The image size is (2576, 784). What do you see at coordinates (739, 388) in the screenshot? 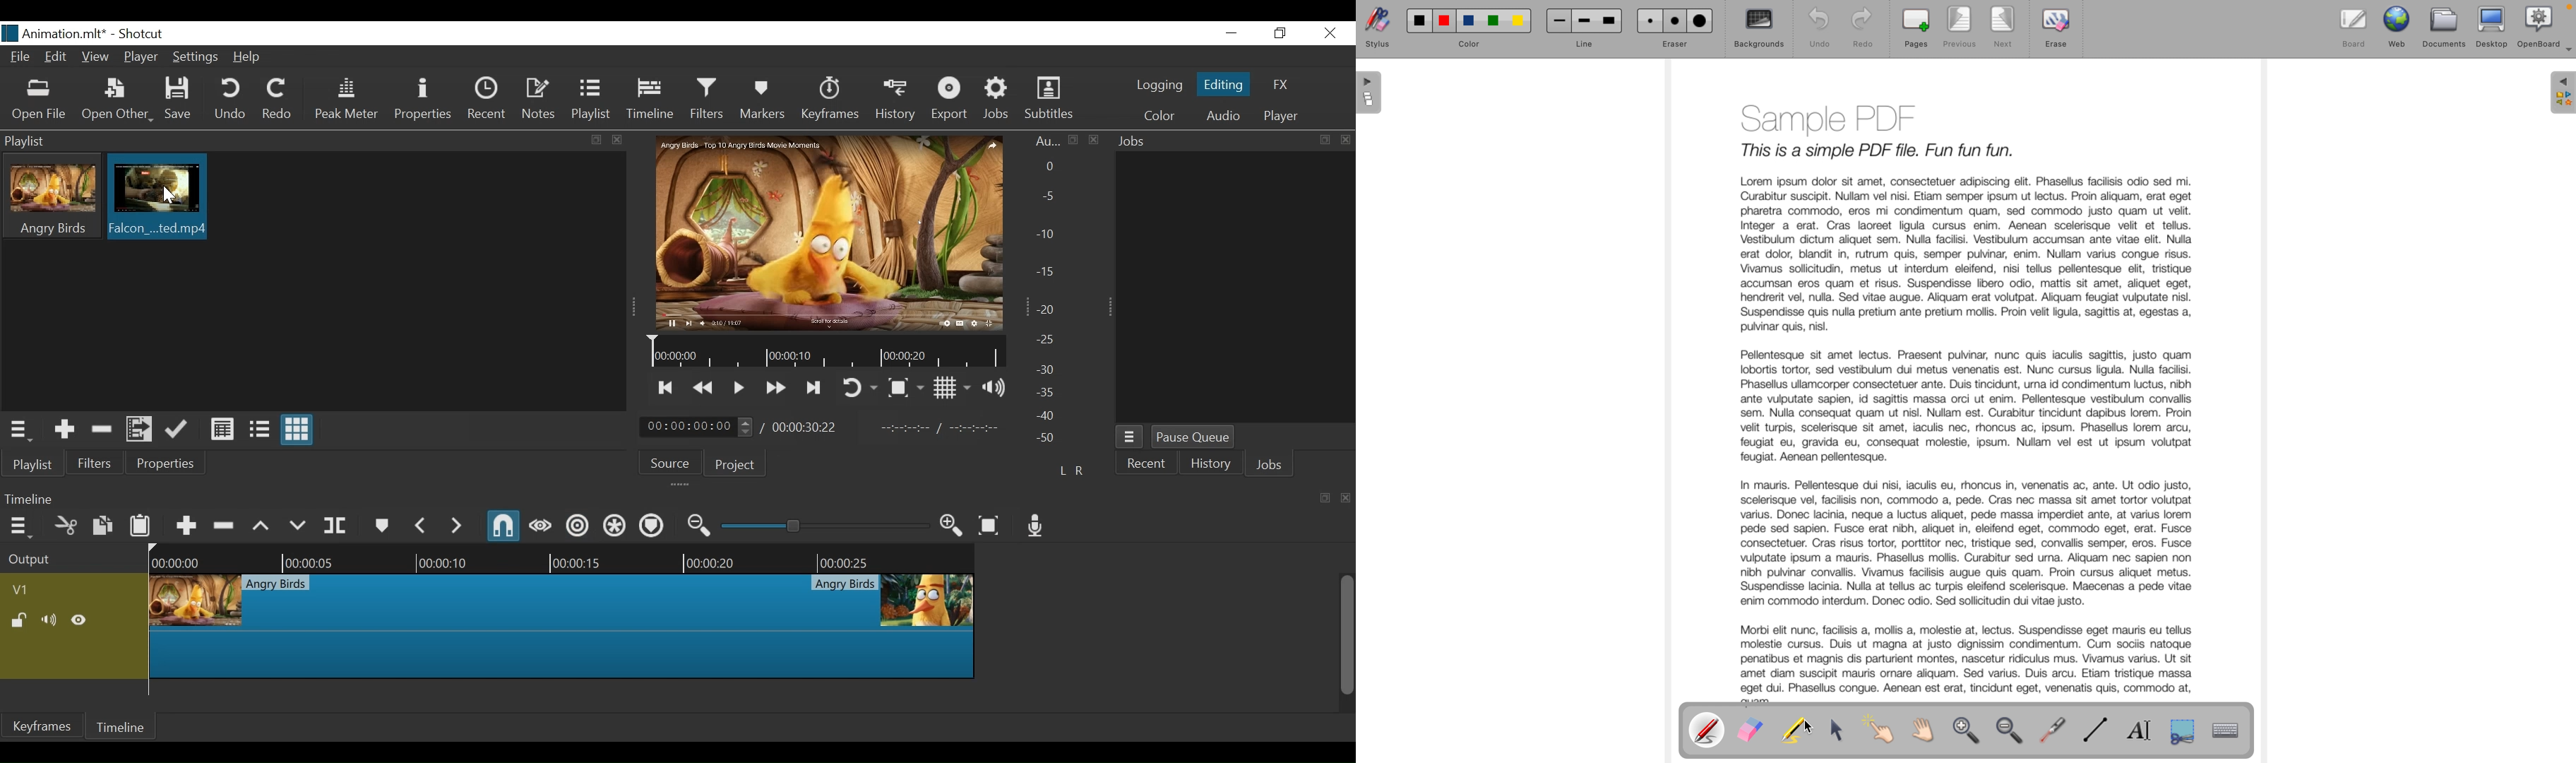
I see `Toggle play or pause` at bounding box center [739, 388].